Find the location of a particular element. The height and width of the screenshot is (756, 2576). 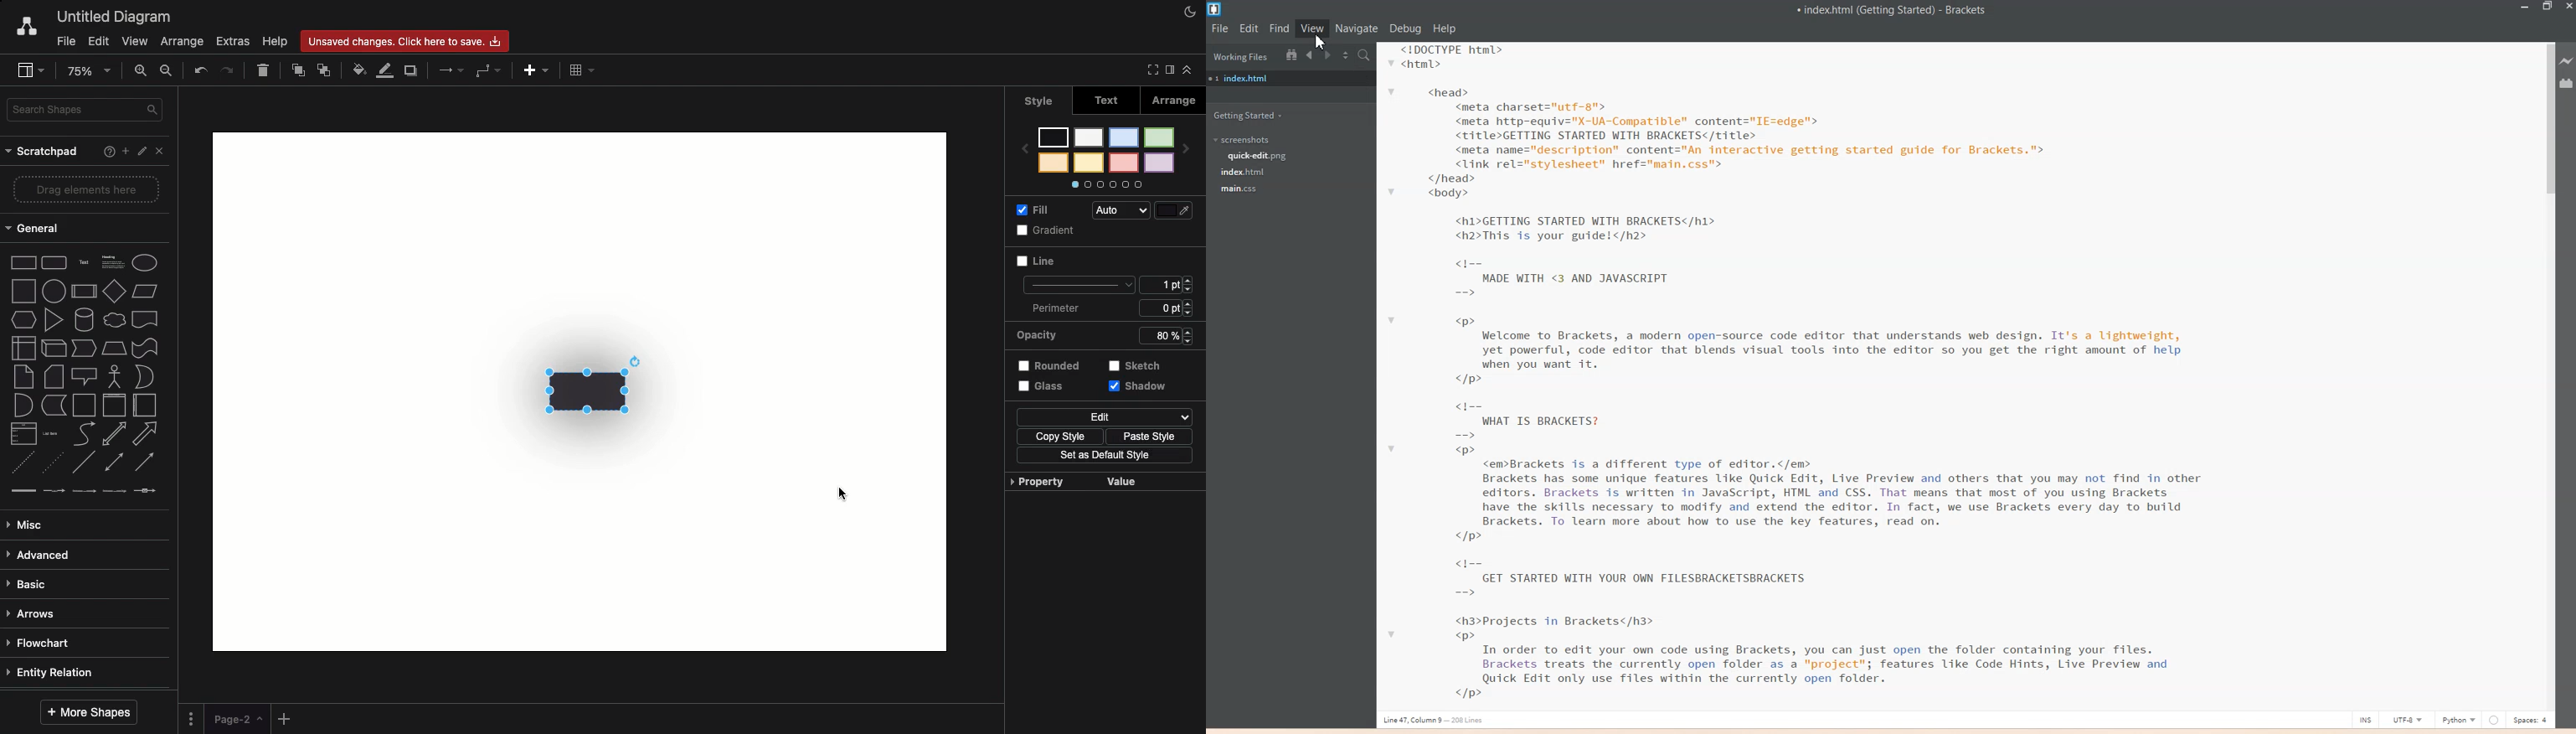

connector with symbol is located at coordinates (147, 493).